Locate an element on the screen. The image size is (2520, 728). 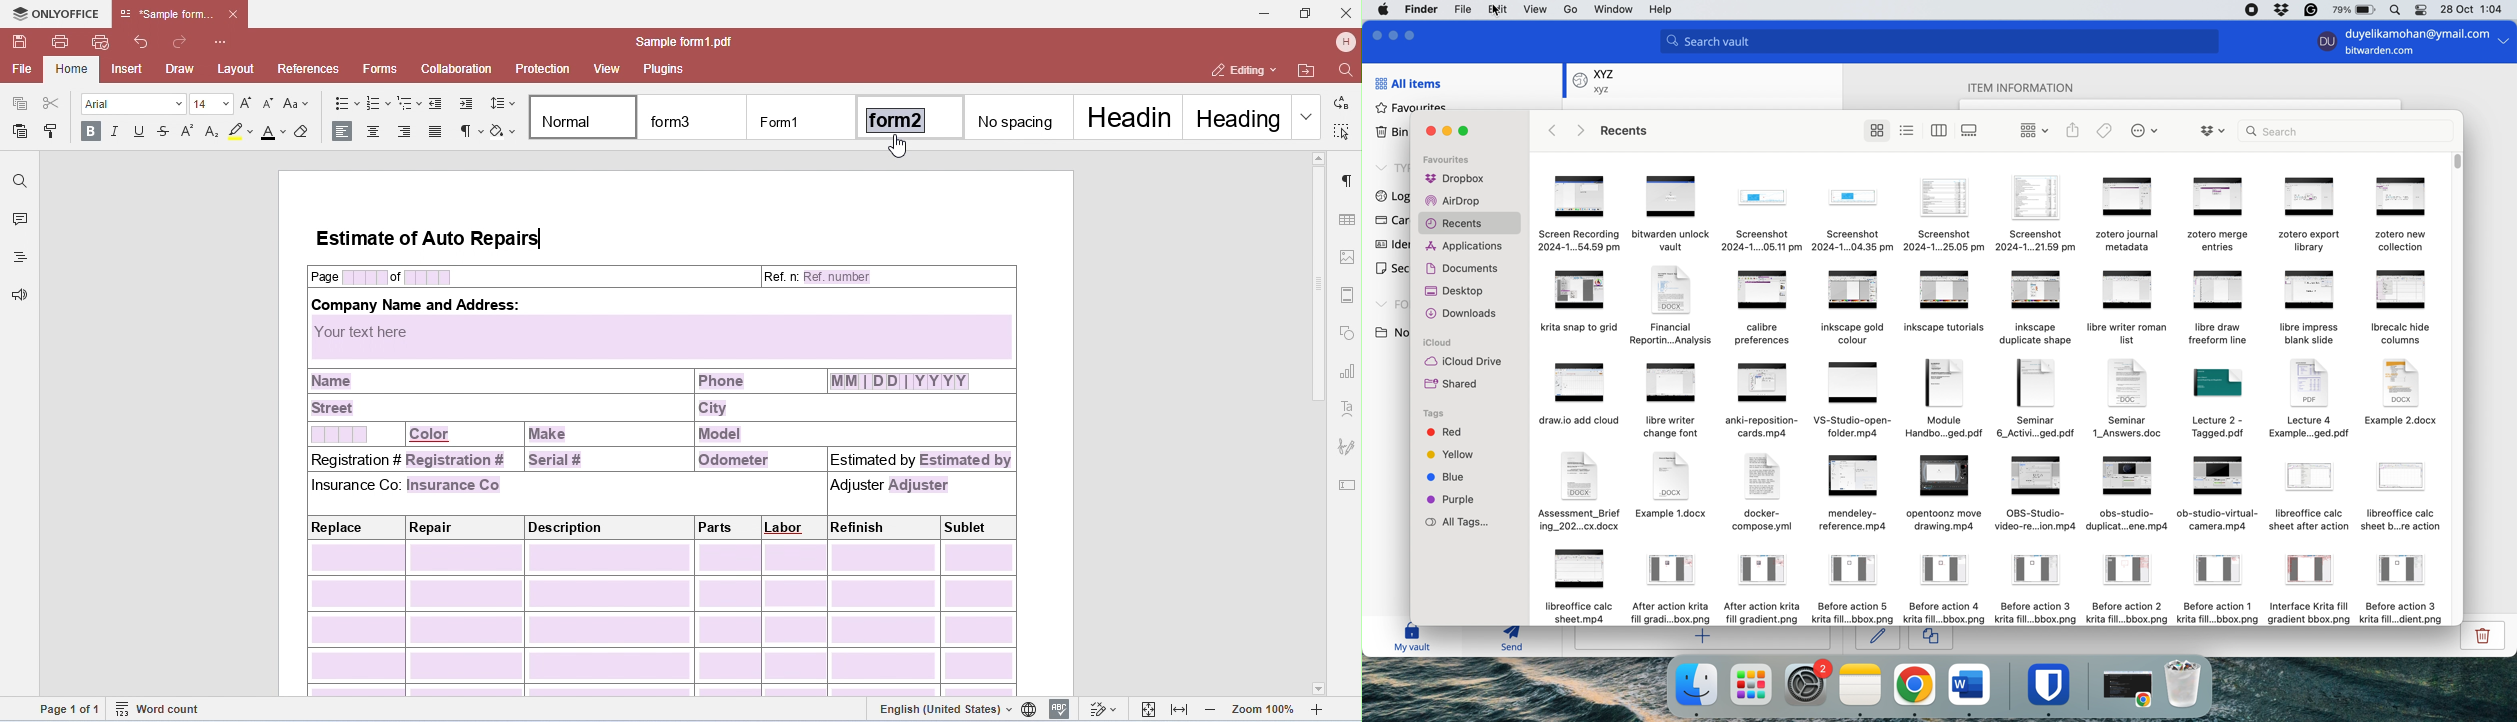
back is located at coordinates (1553, 130).